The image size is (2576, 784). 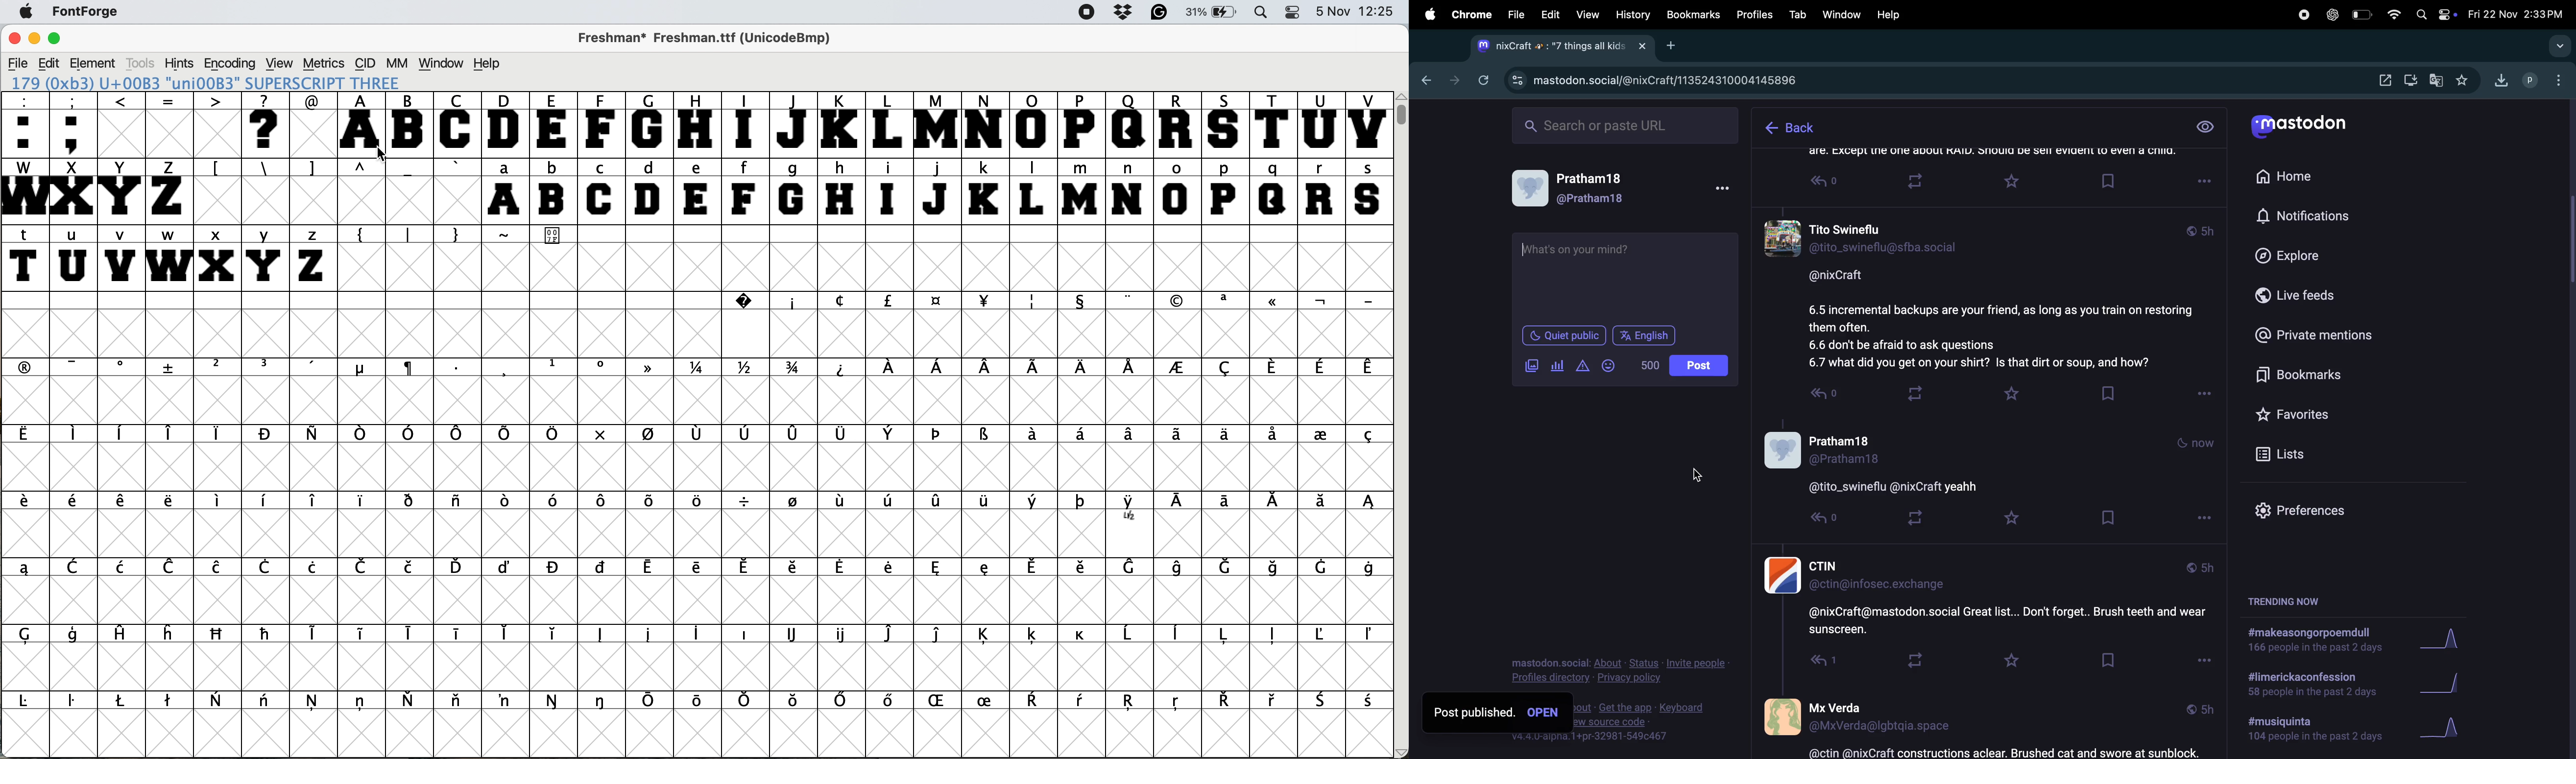 What do you see at coordinates (1814, 663) in the screenshot?
I see `Read` at bounding box center [1814, 663].